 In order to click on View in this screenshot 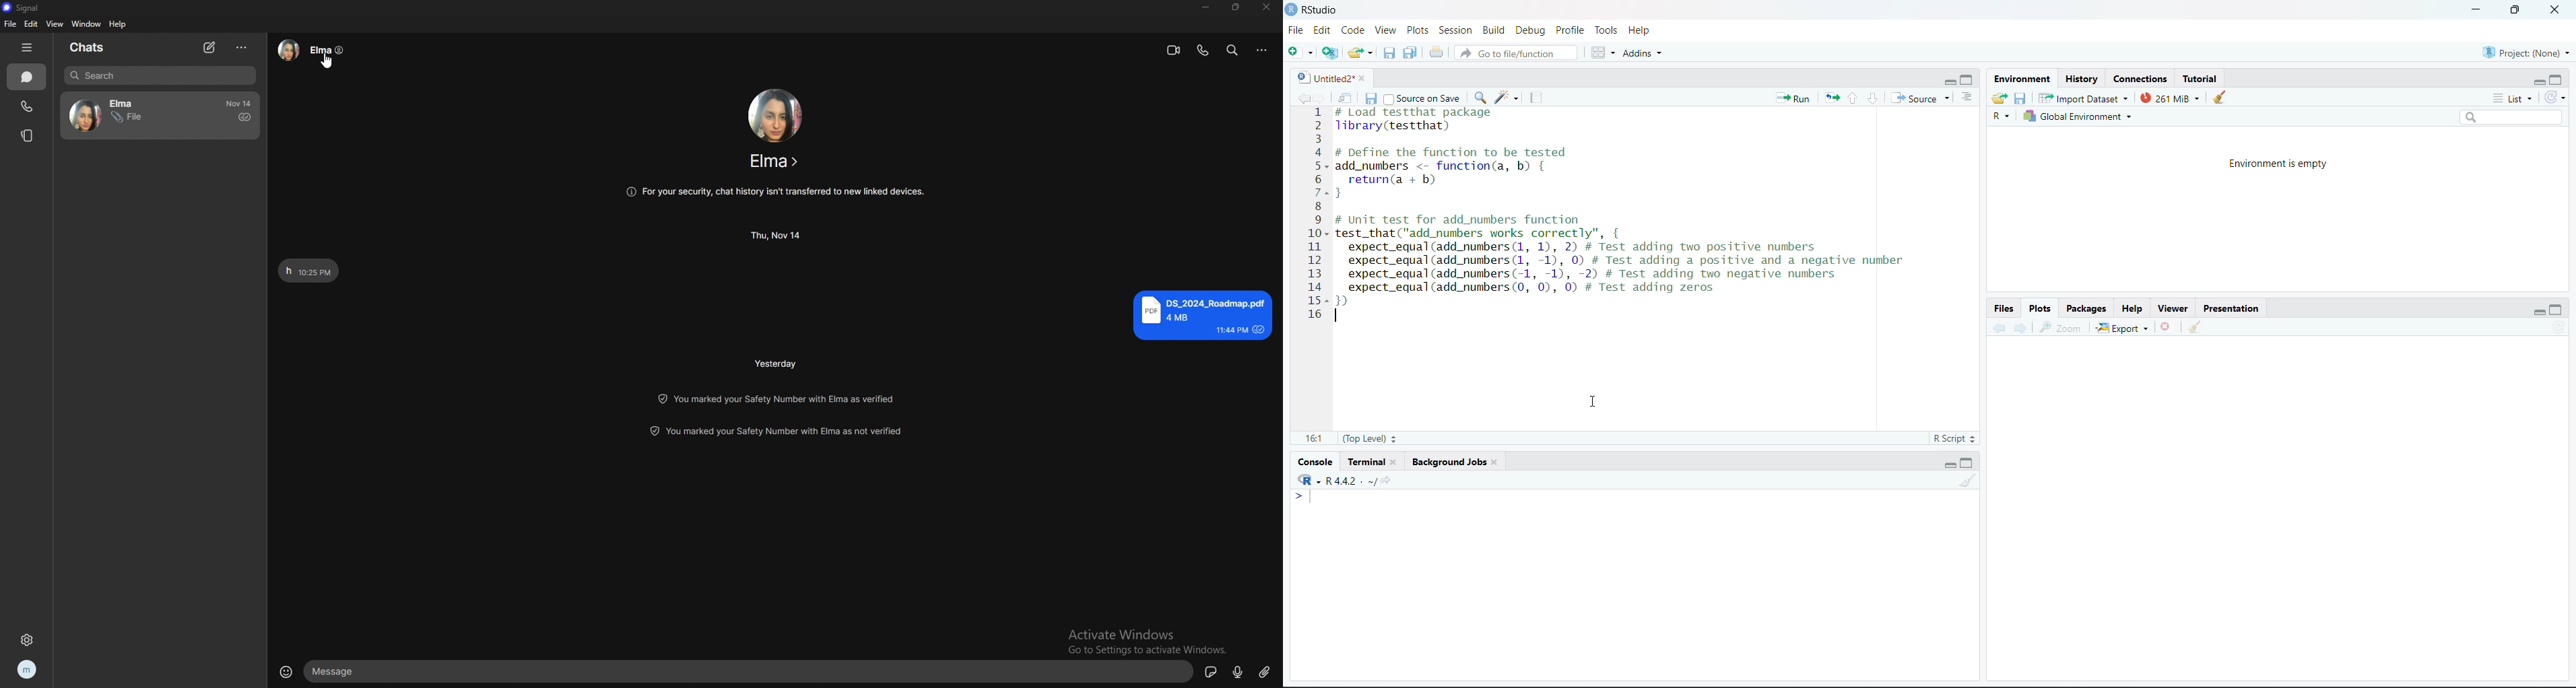, I will do `click(1385, 30)`.